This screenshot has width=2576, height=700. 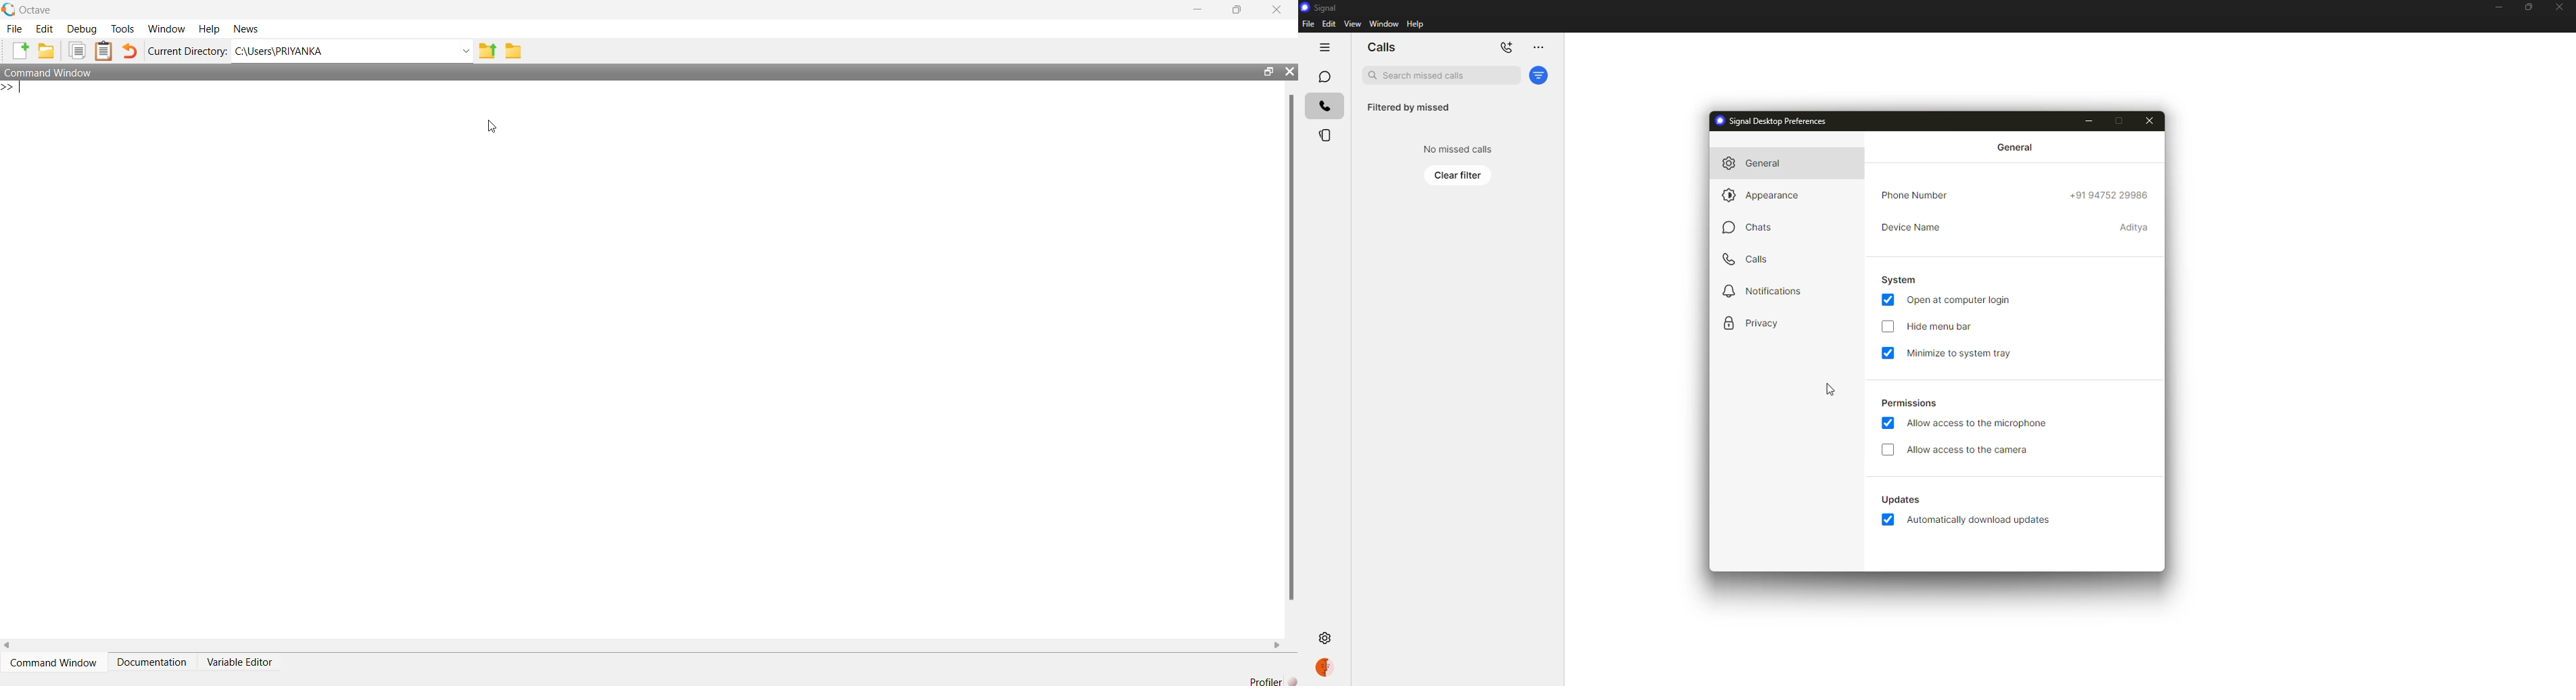 I want to click on general, so click(x=1760, y=164).